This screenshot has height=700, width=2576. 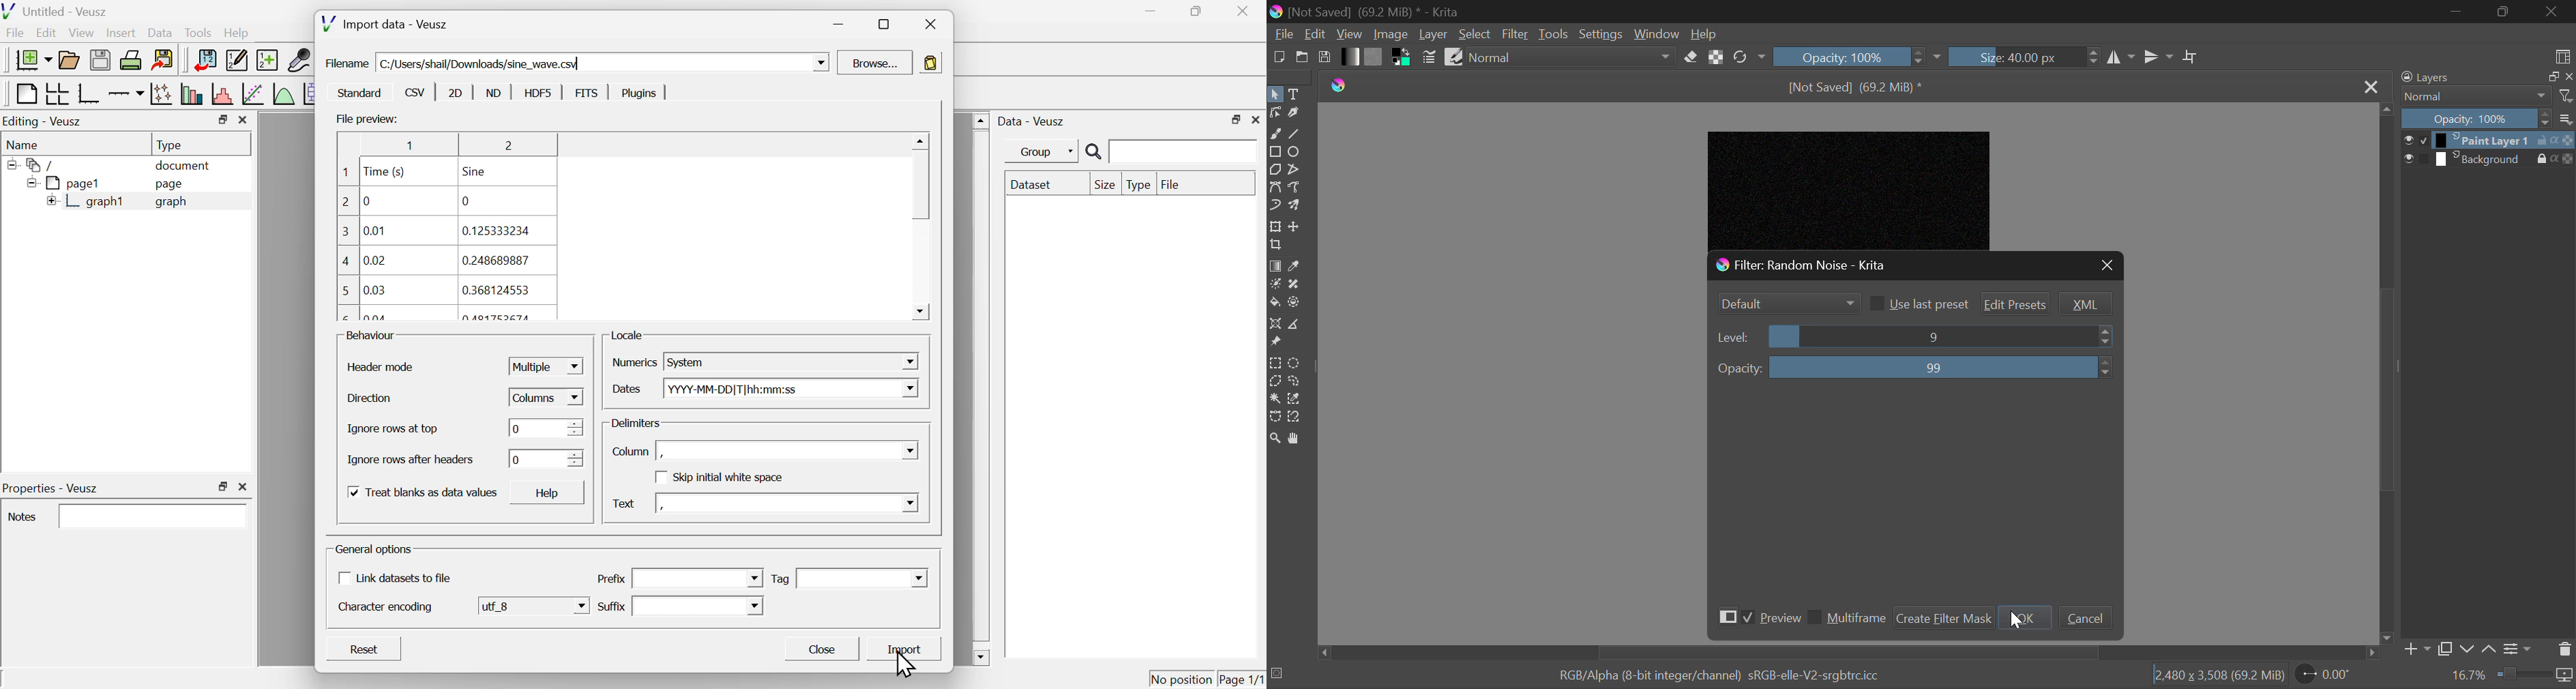 What do you see at coordinates (790, 389) in the screenshot?
I see `| YYYY-MM-DD|T|hh:mm:ss ` at bounding box center [790, 389].